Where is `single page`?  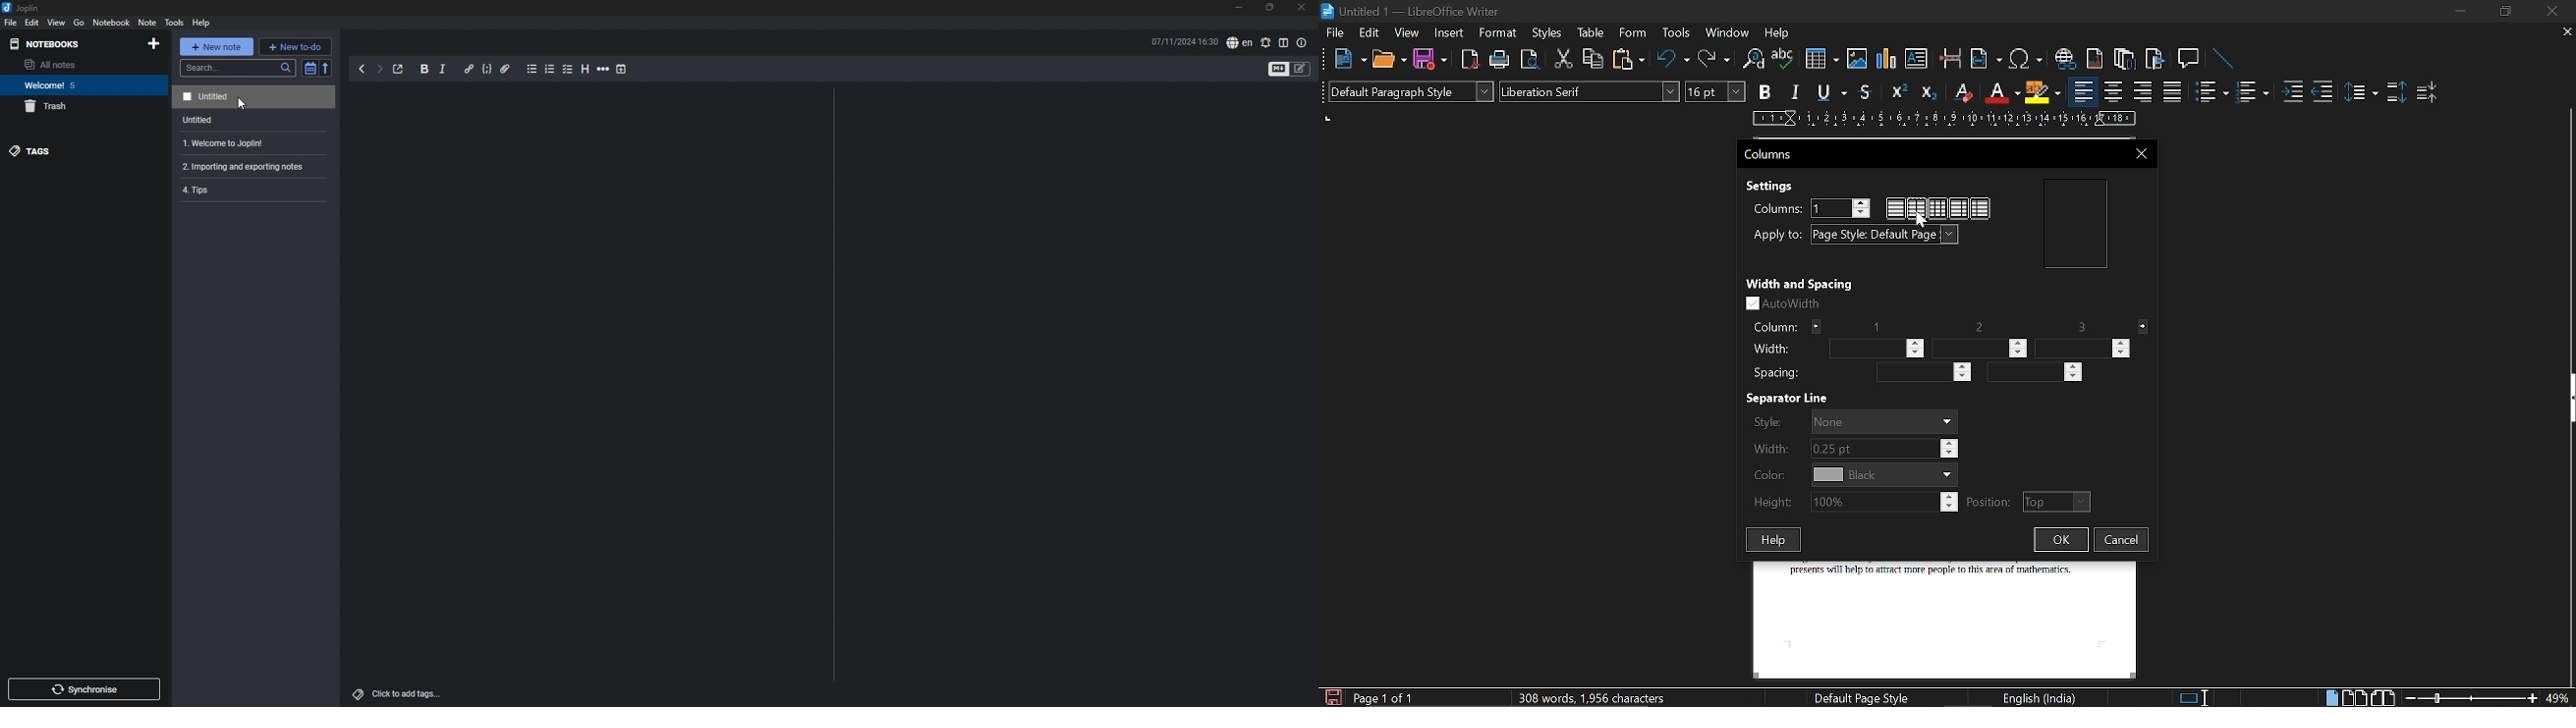
single page is located at coordinates (2326, 696).